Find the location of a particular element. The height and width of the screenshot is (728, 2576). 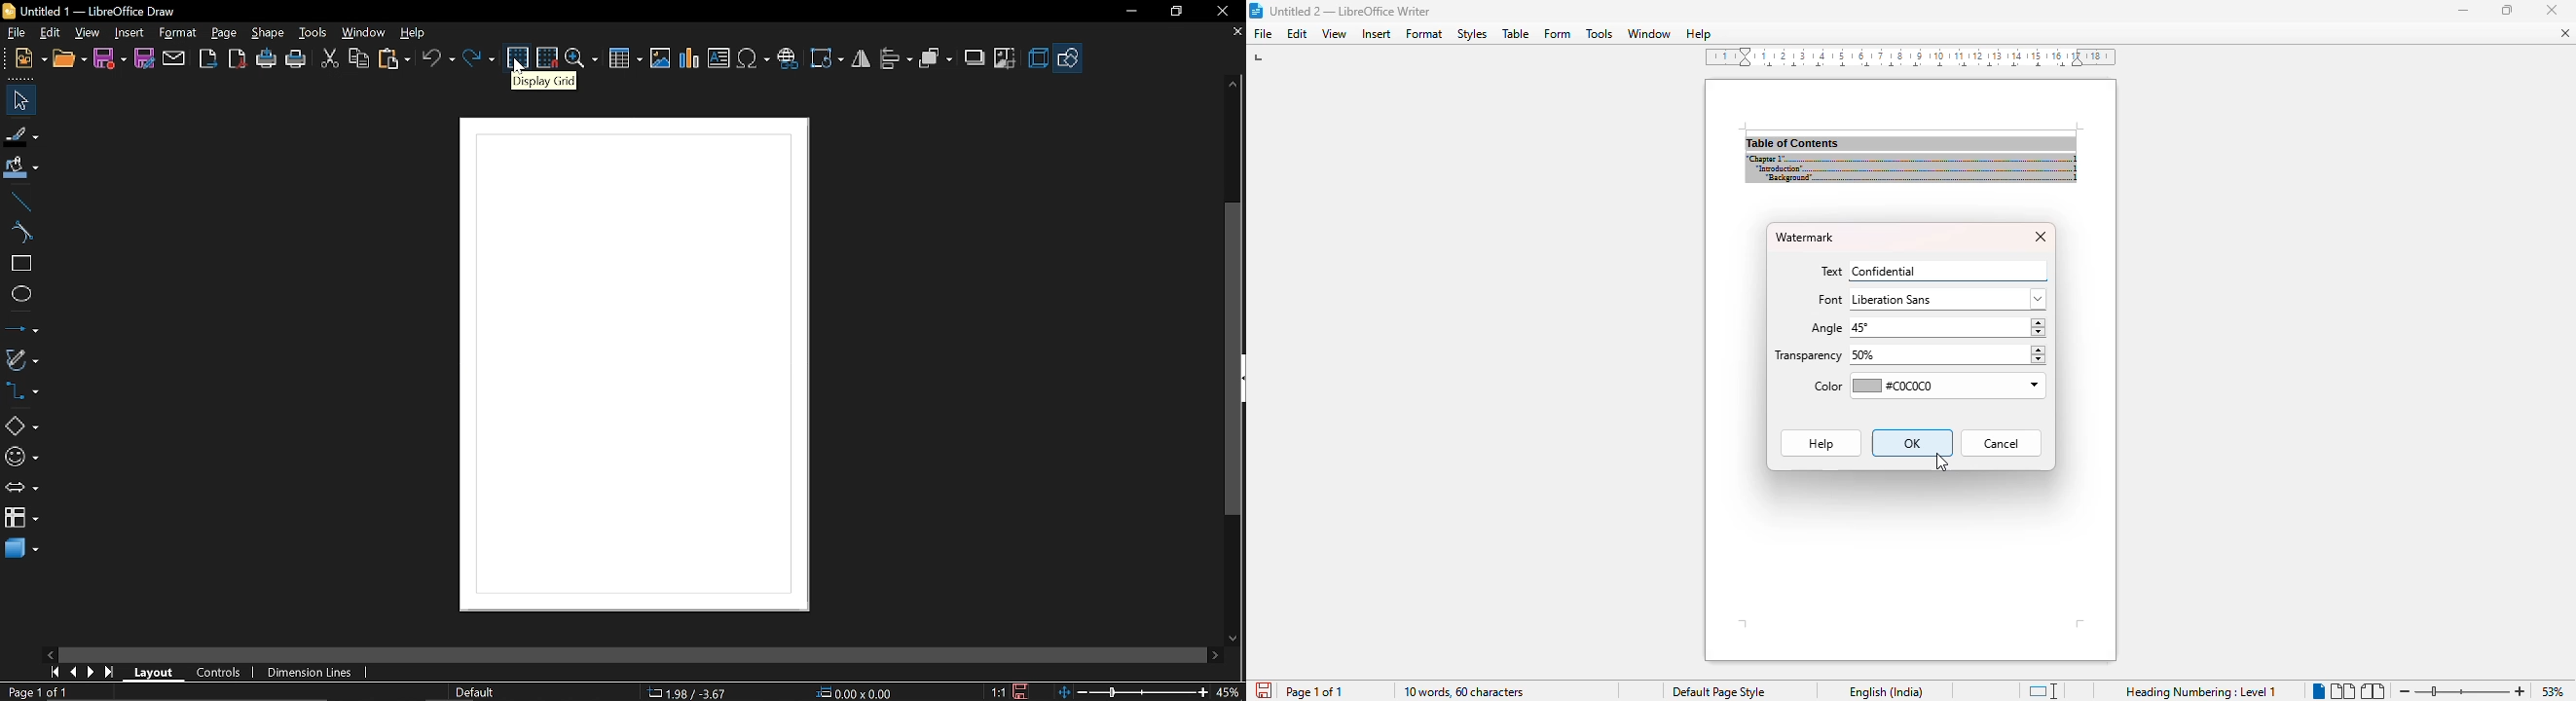

dimension lines is located at coordinates (314, 673).